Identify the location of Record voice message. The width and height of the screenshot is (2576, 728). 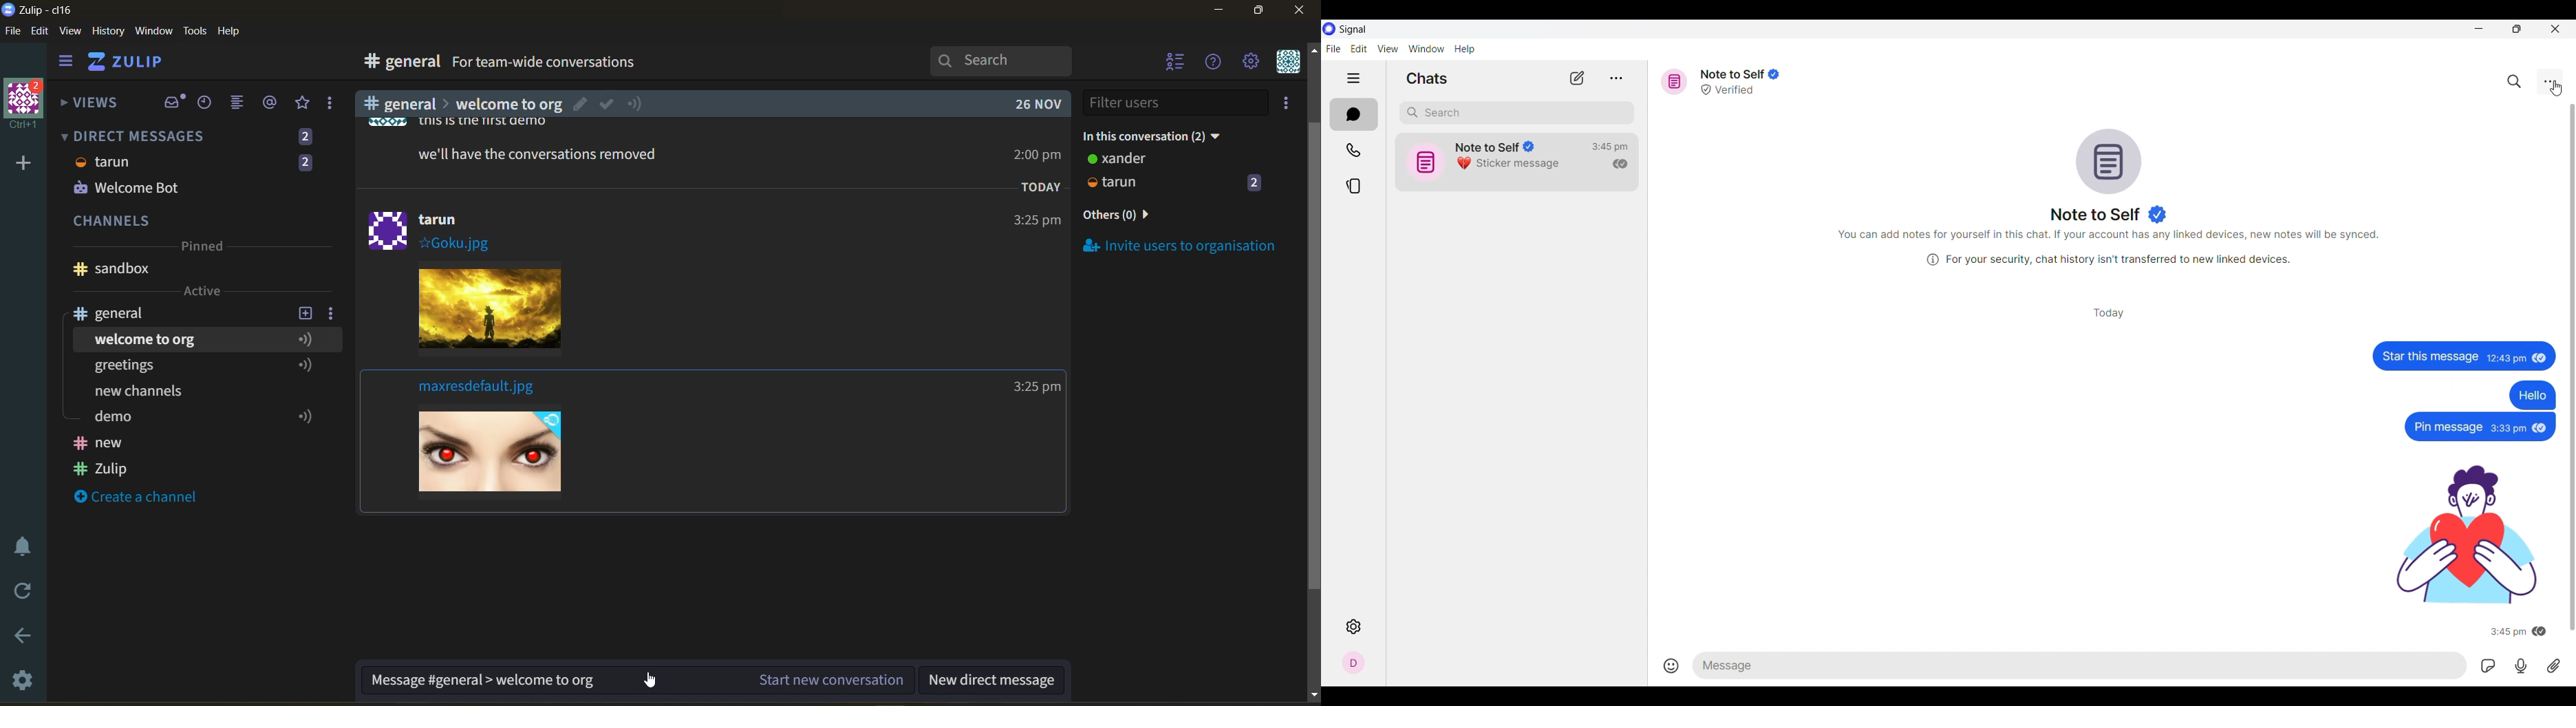
(2521, 665).